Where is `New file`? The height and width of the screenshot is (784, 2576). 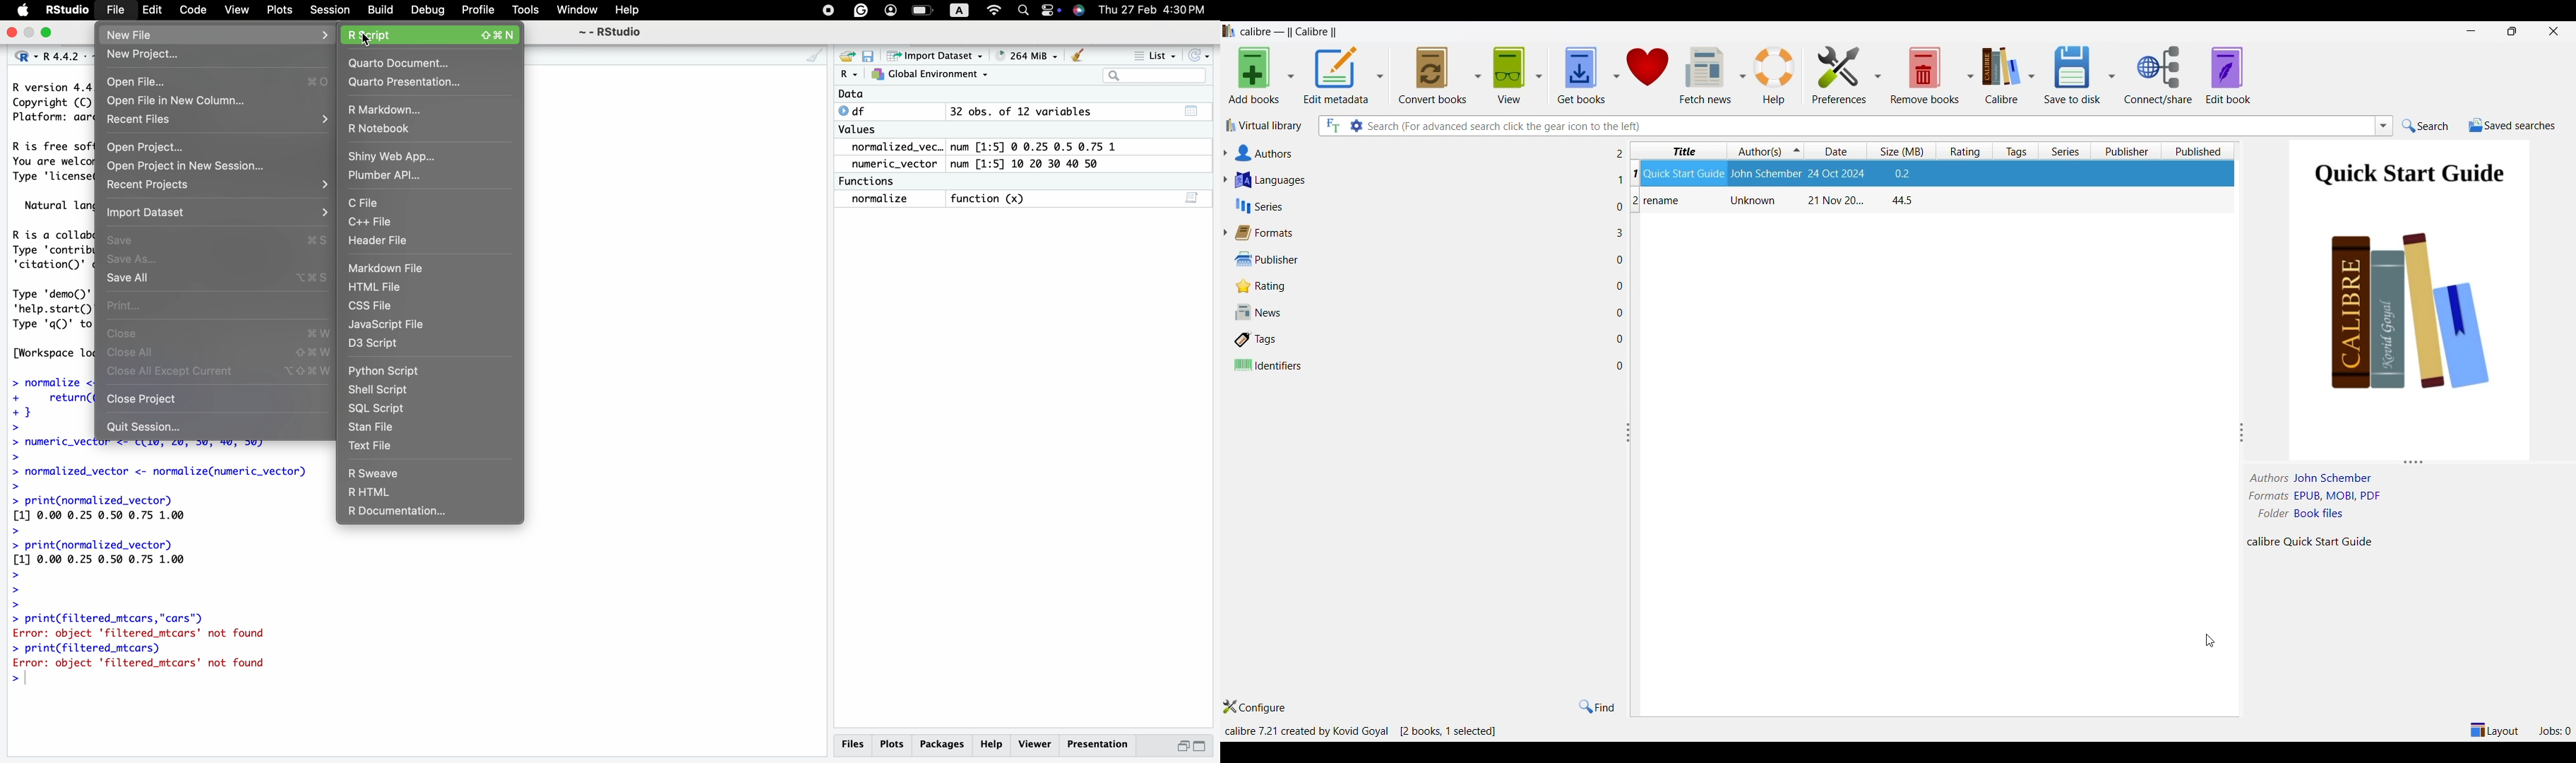 New file is located at coordinates (218, 35).